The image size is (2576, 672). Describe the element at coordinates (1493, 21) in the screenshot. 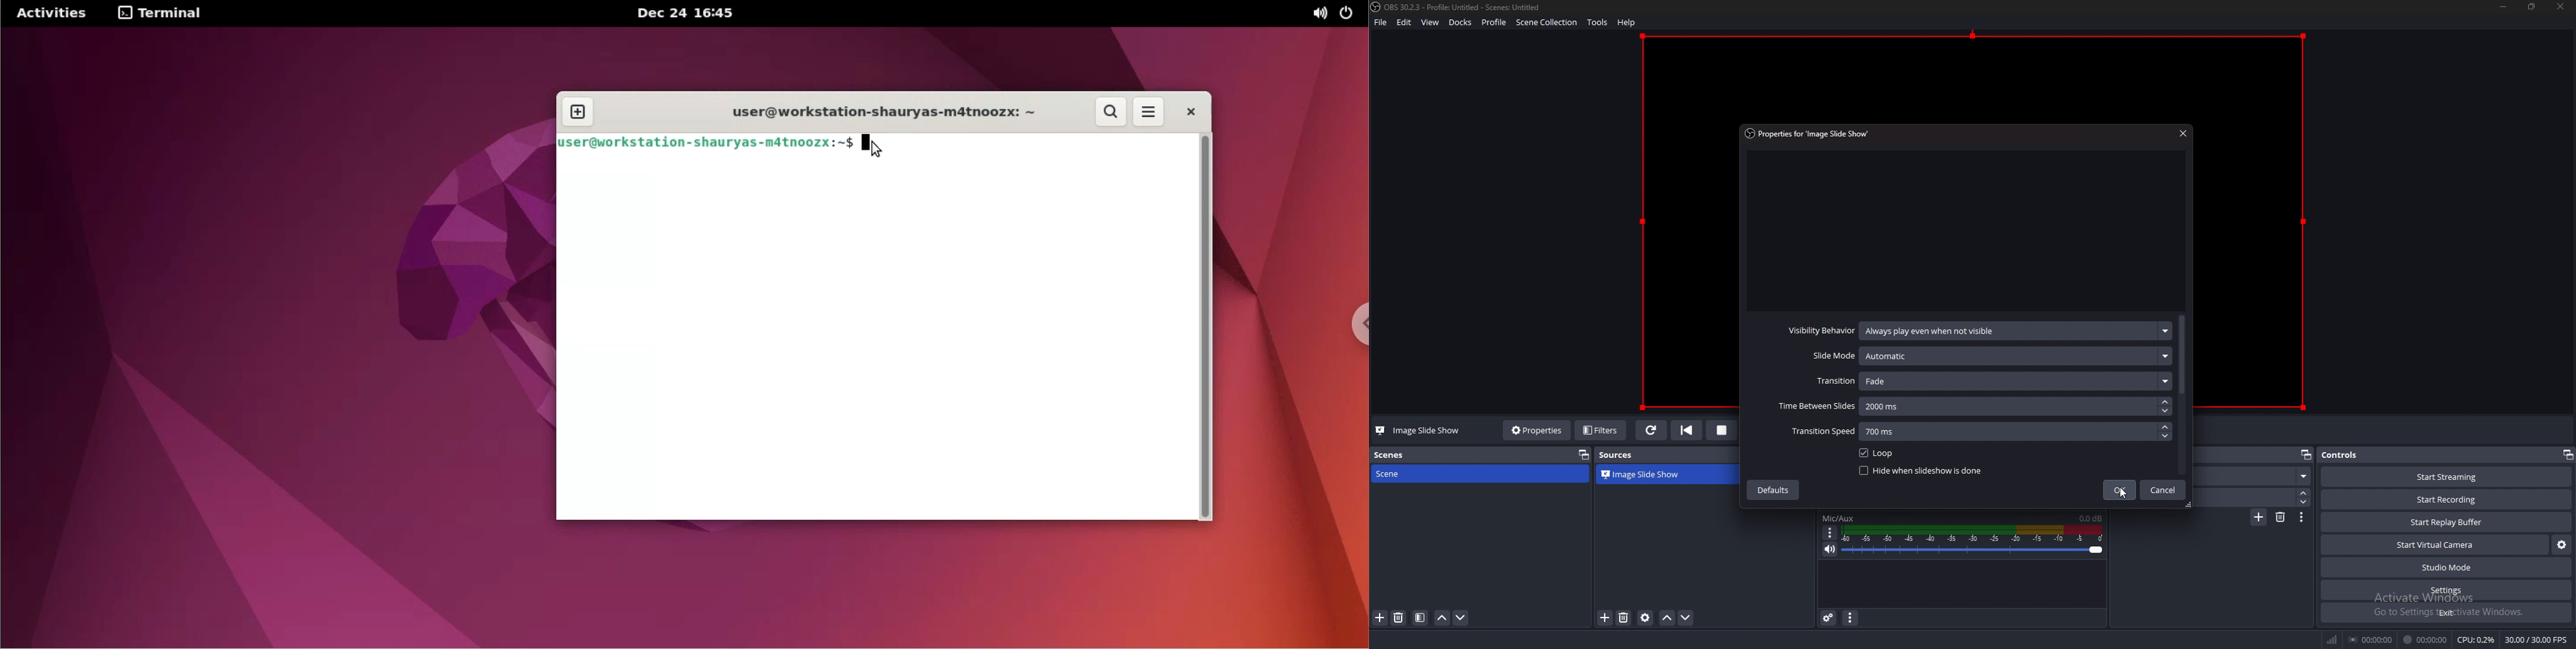

I see `profile` at that location.